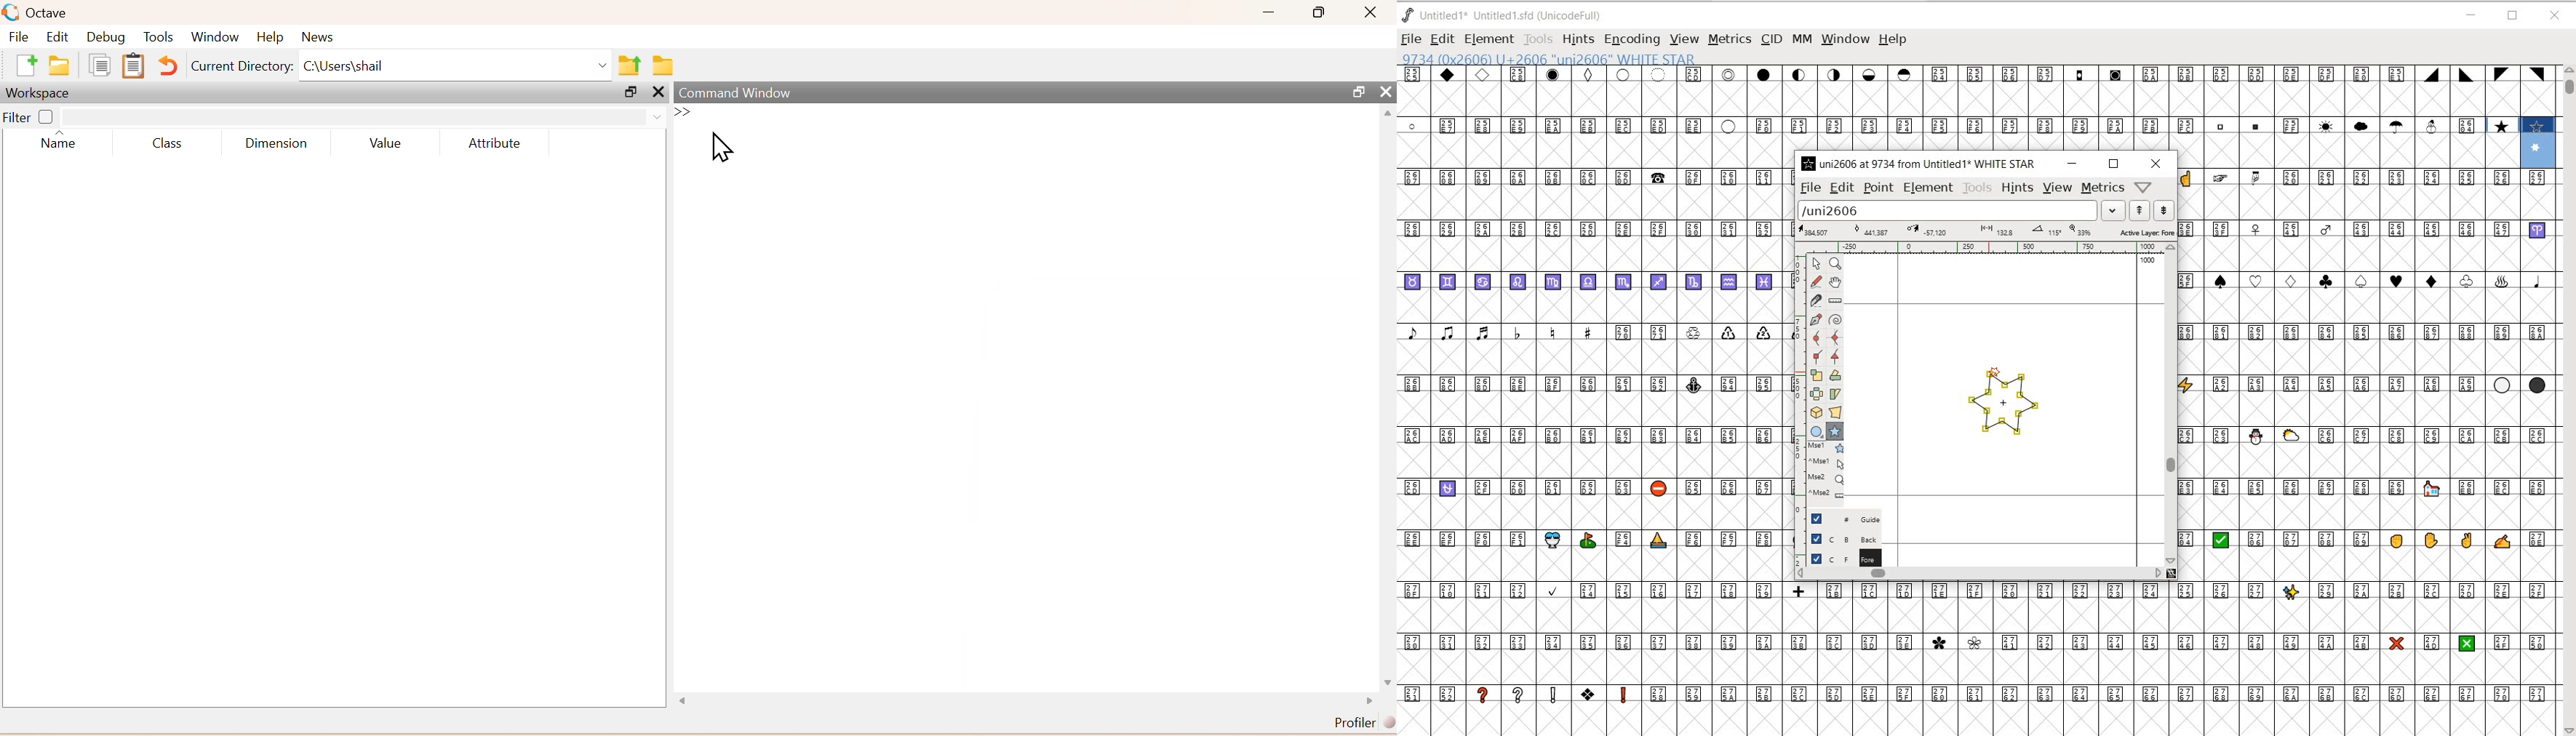 This screenshot has height=756, width=2576. Describe the element at coordinates (655, 115) in the screenshot. I see `drop down` at that location.